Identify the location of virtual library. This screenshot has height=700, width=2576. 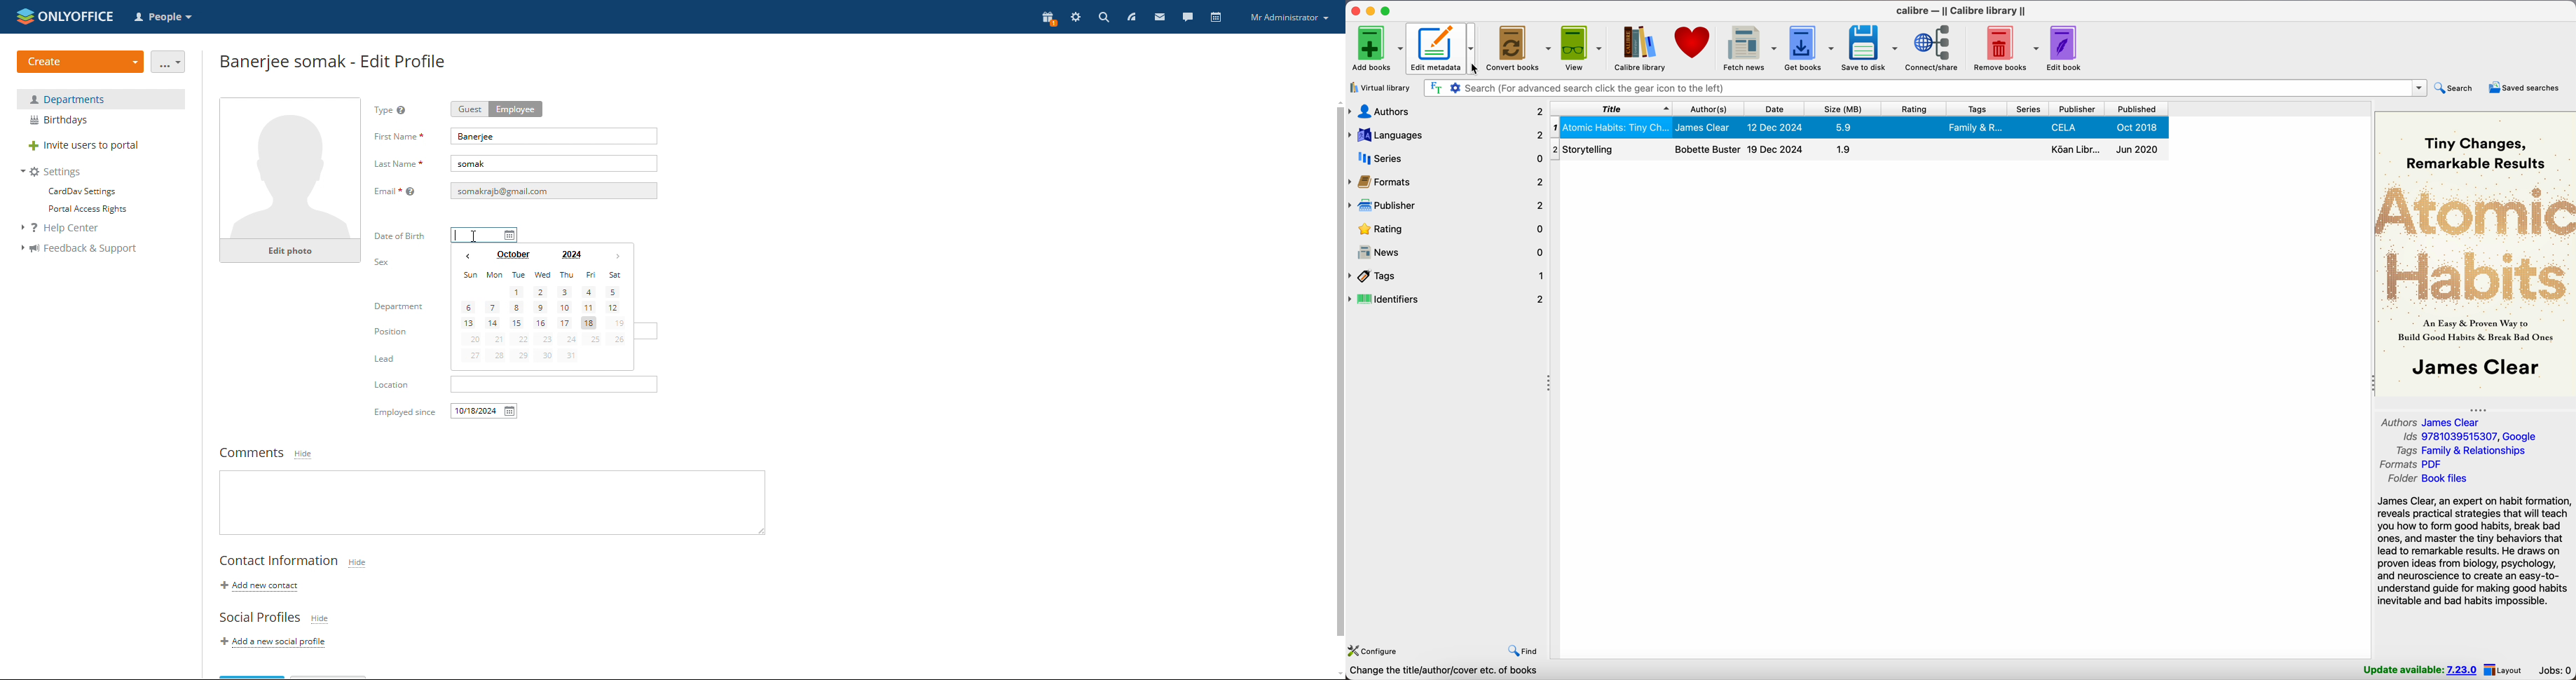
(1379, 88).